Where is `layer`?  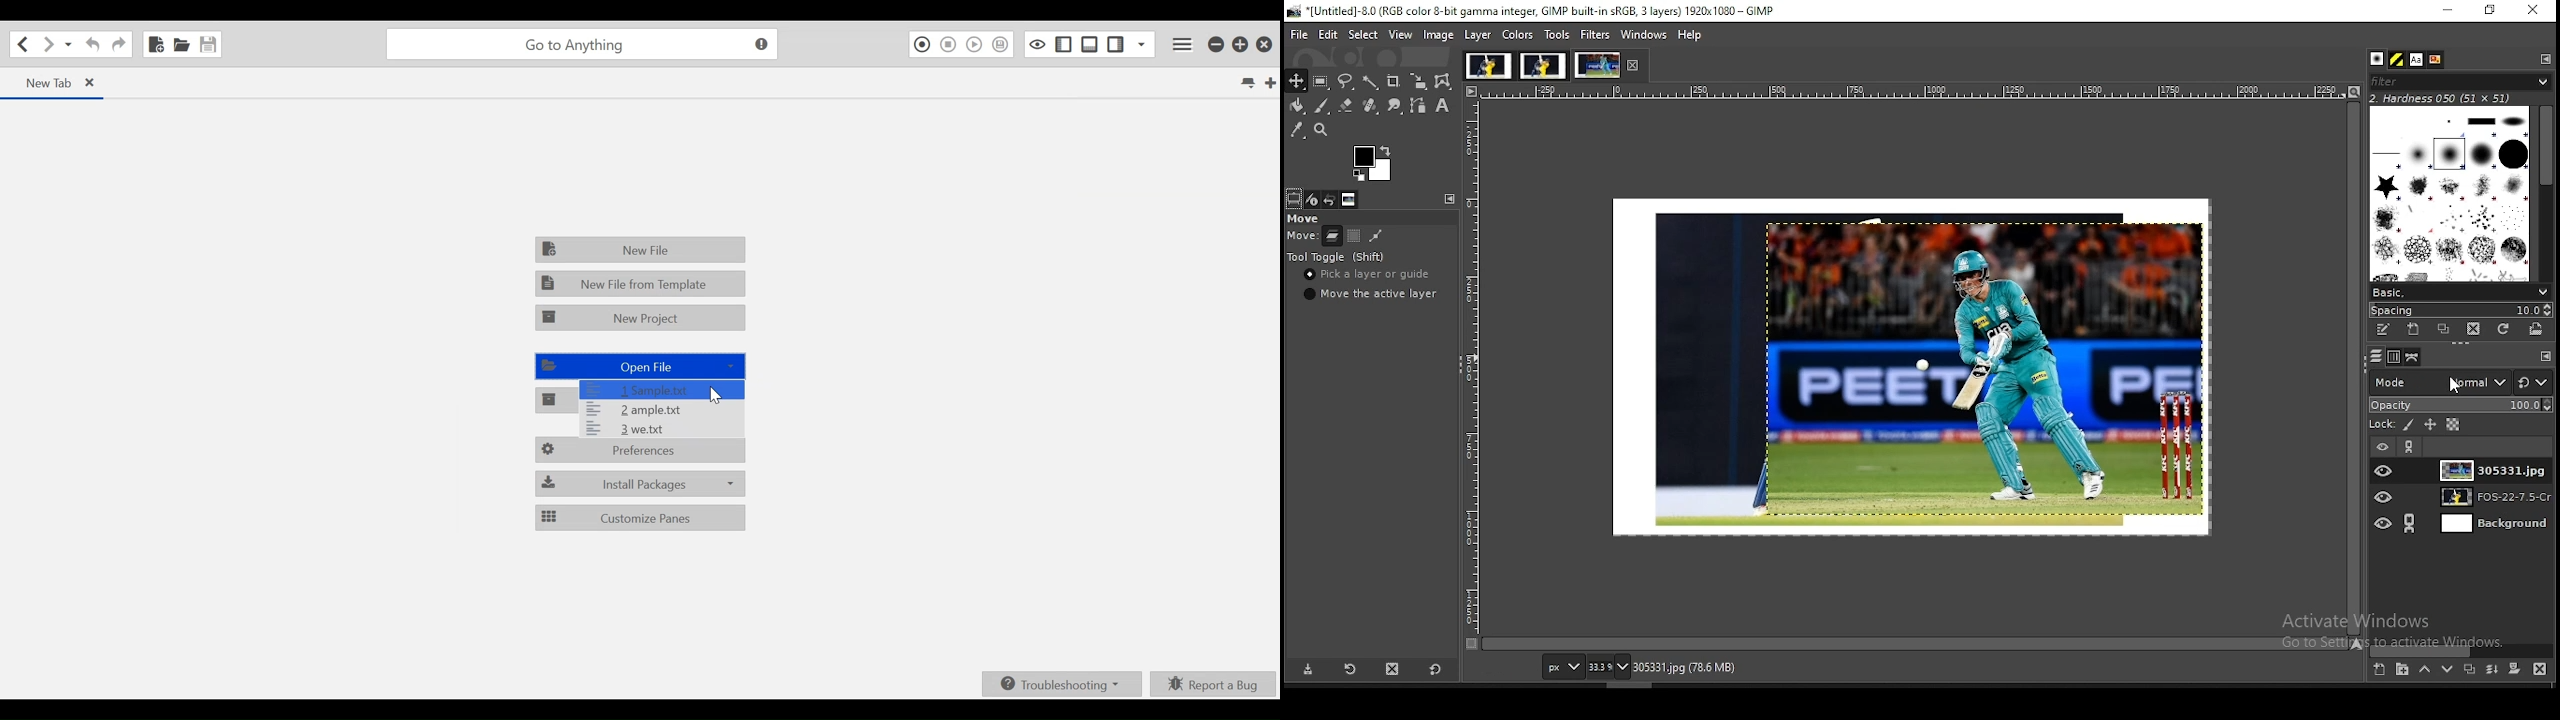 layer is located at coordinates (2488, 497).